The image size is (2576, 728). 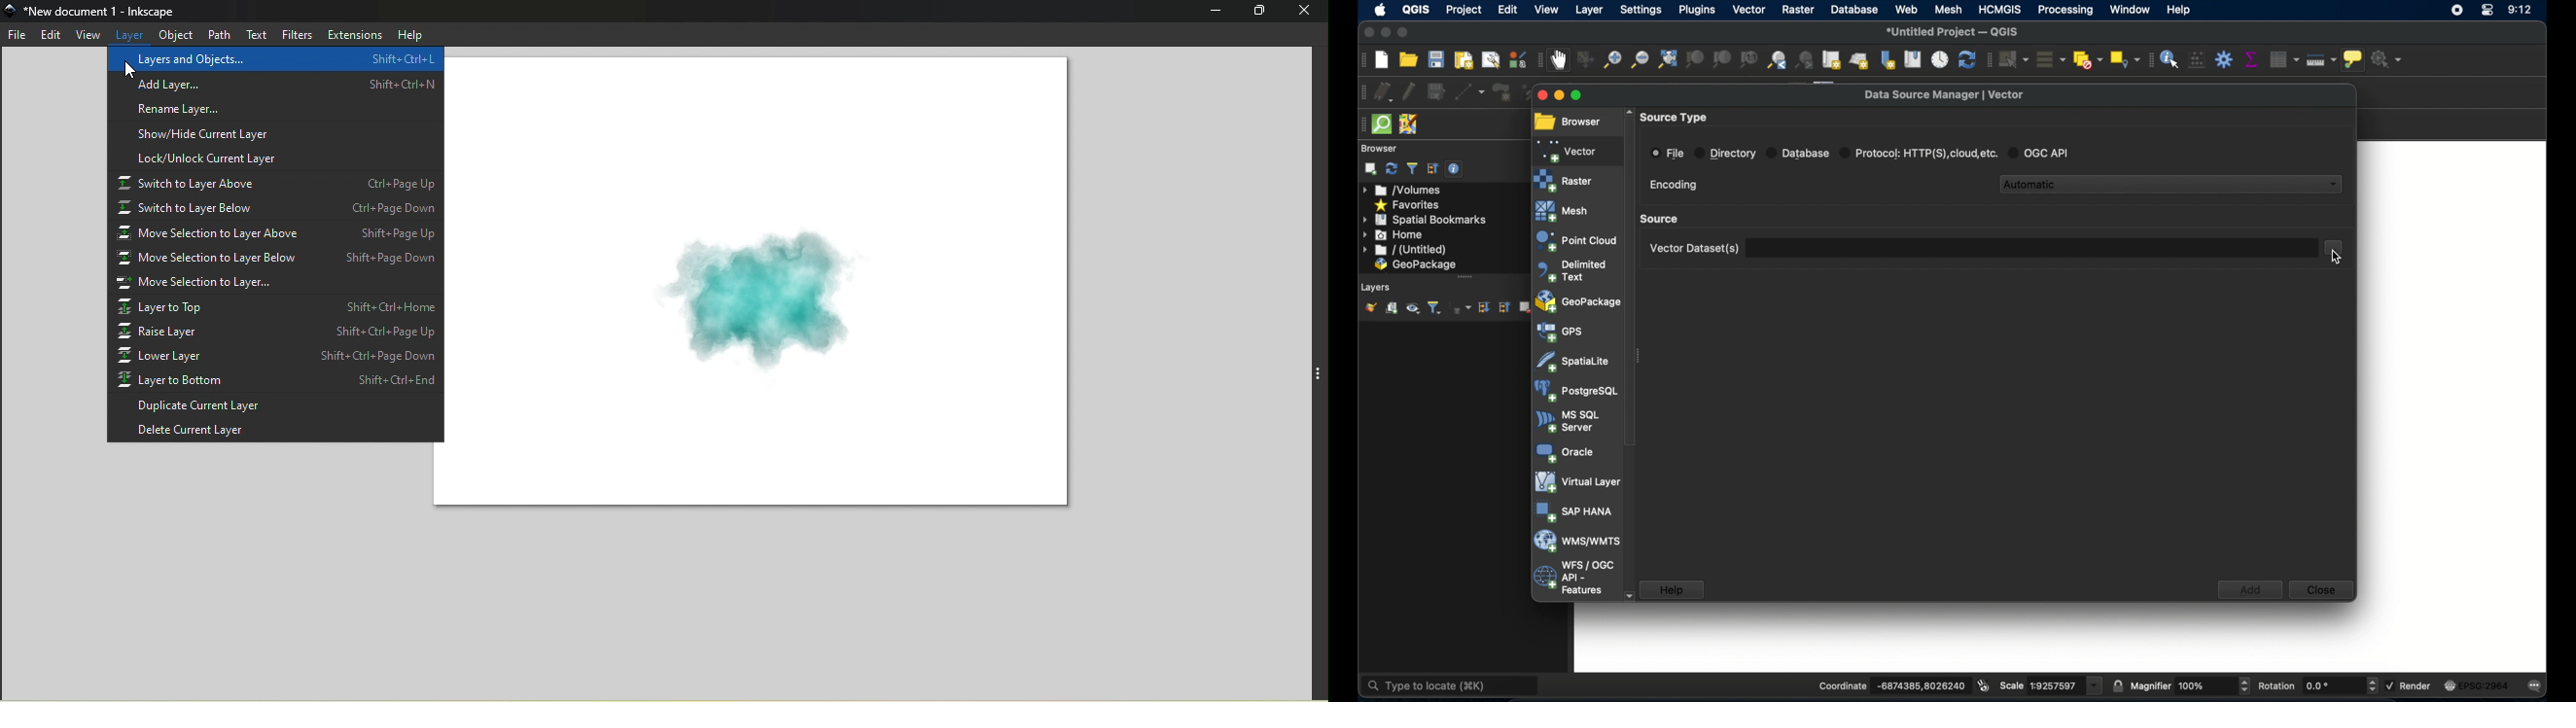 What do you see at coordinates (1639, 62) in the screenshot?
I see `zoom out` at bounding box center [1639, 62].